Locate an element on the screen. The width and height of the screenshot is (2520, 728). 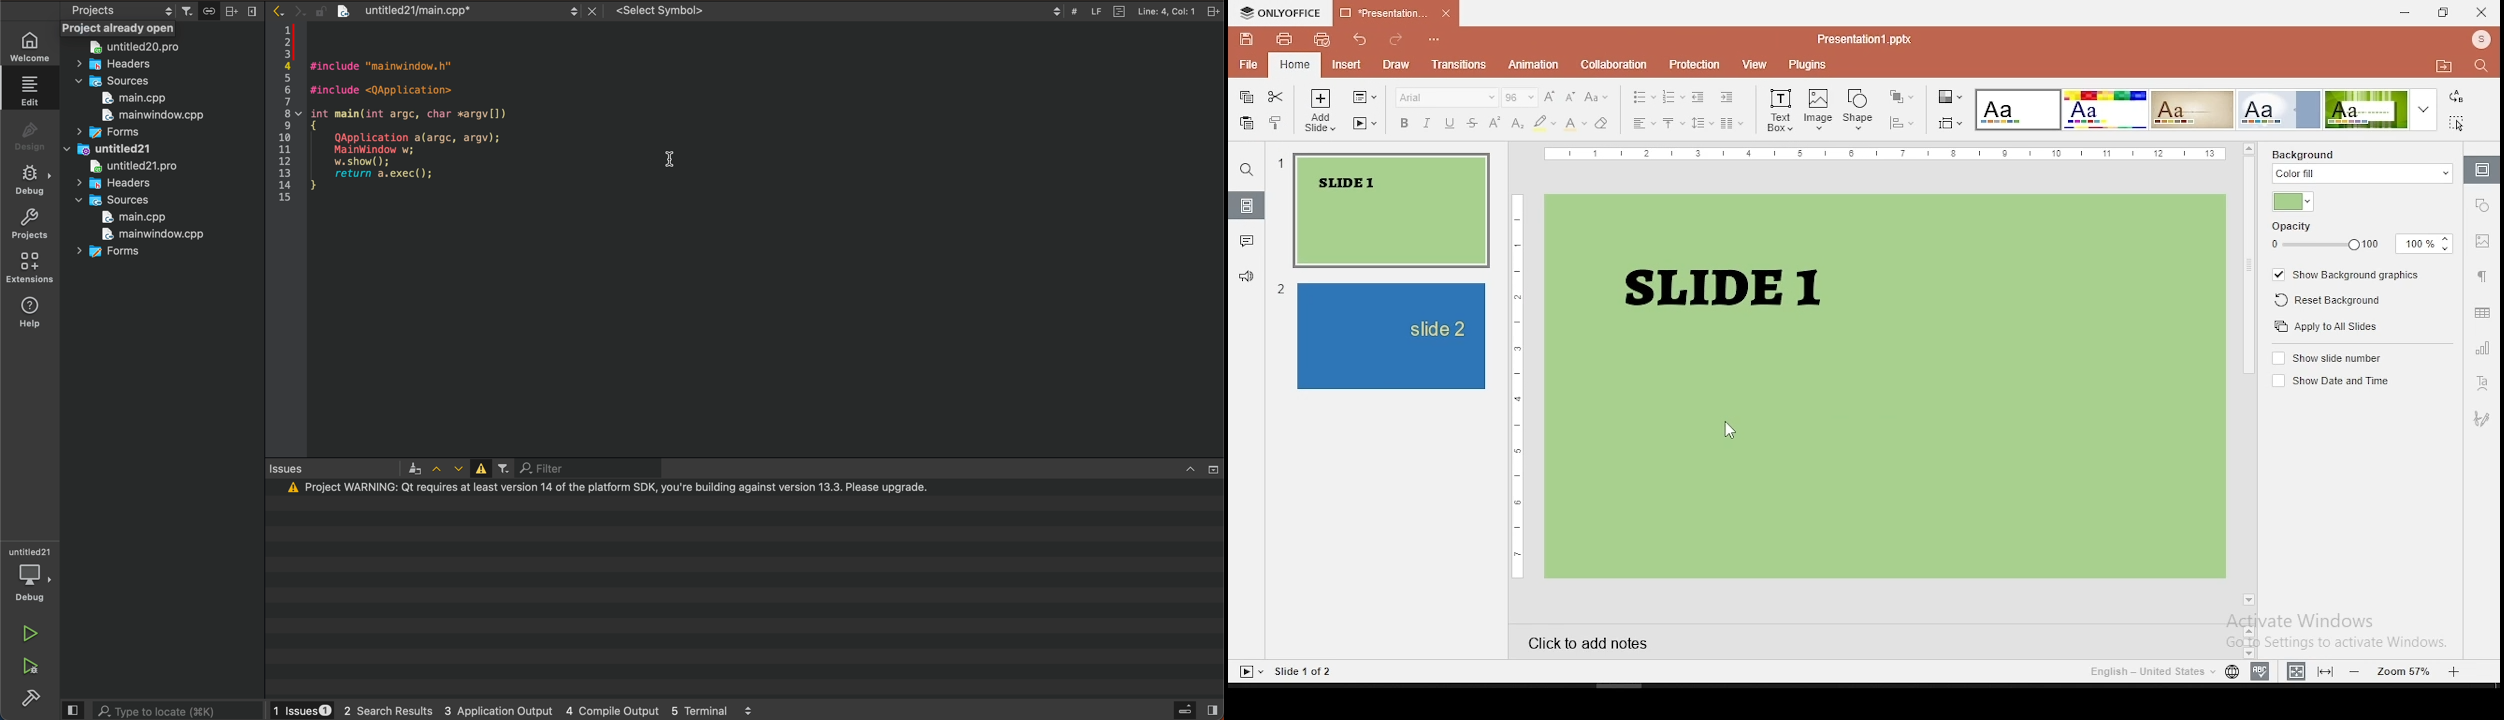
Signature settings is located at coordinates (2482, 420).